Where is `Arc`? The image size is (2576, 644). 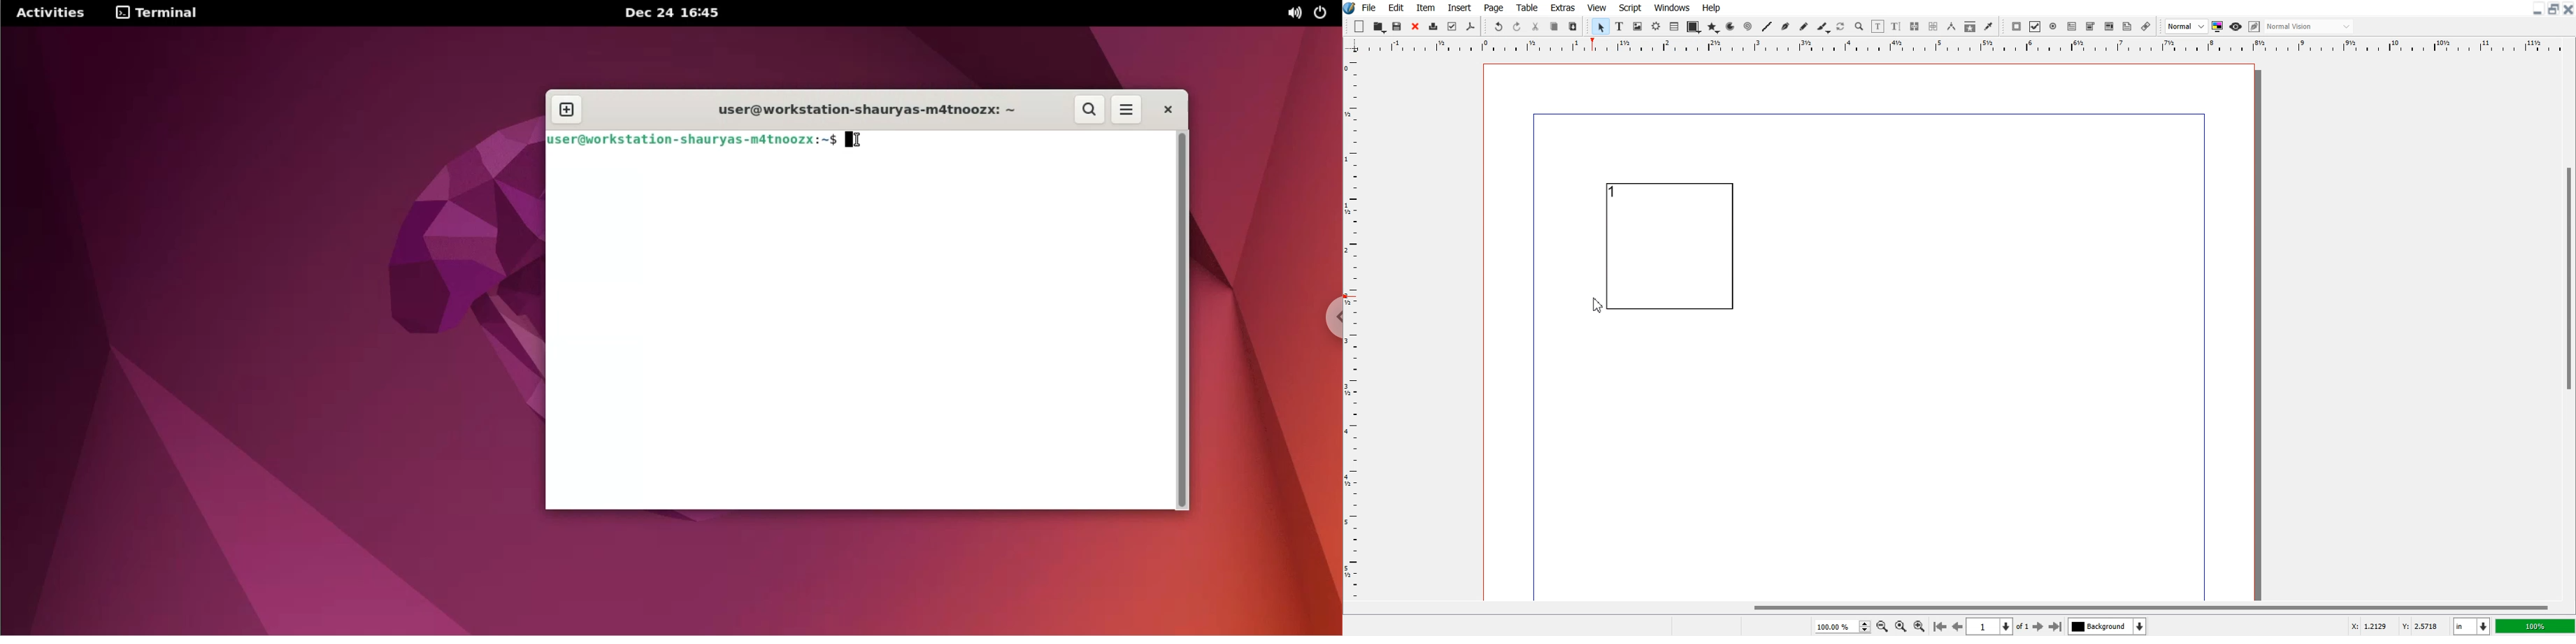 Arc is located at coordinates (1731, 26).